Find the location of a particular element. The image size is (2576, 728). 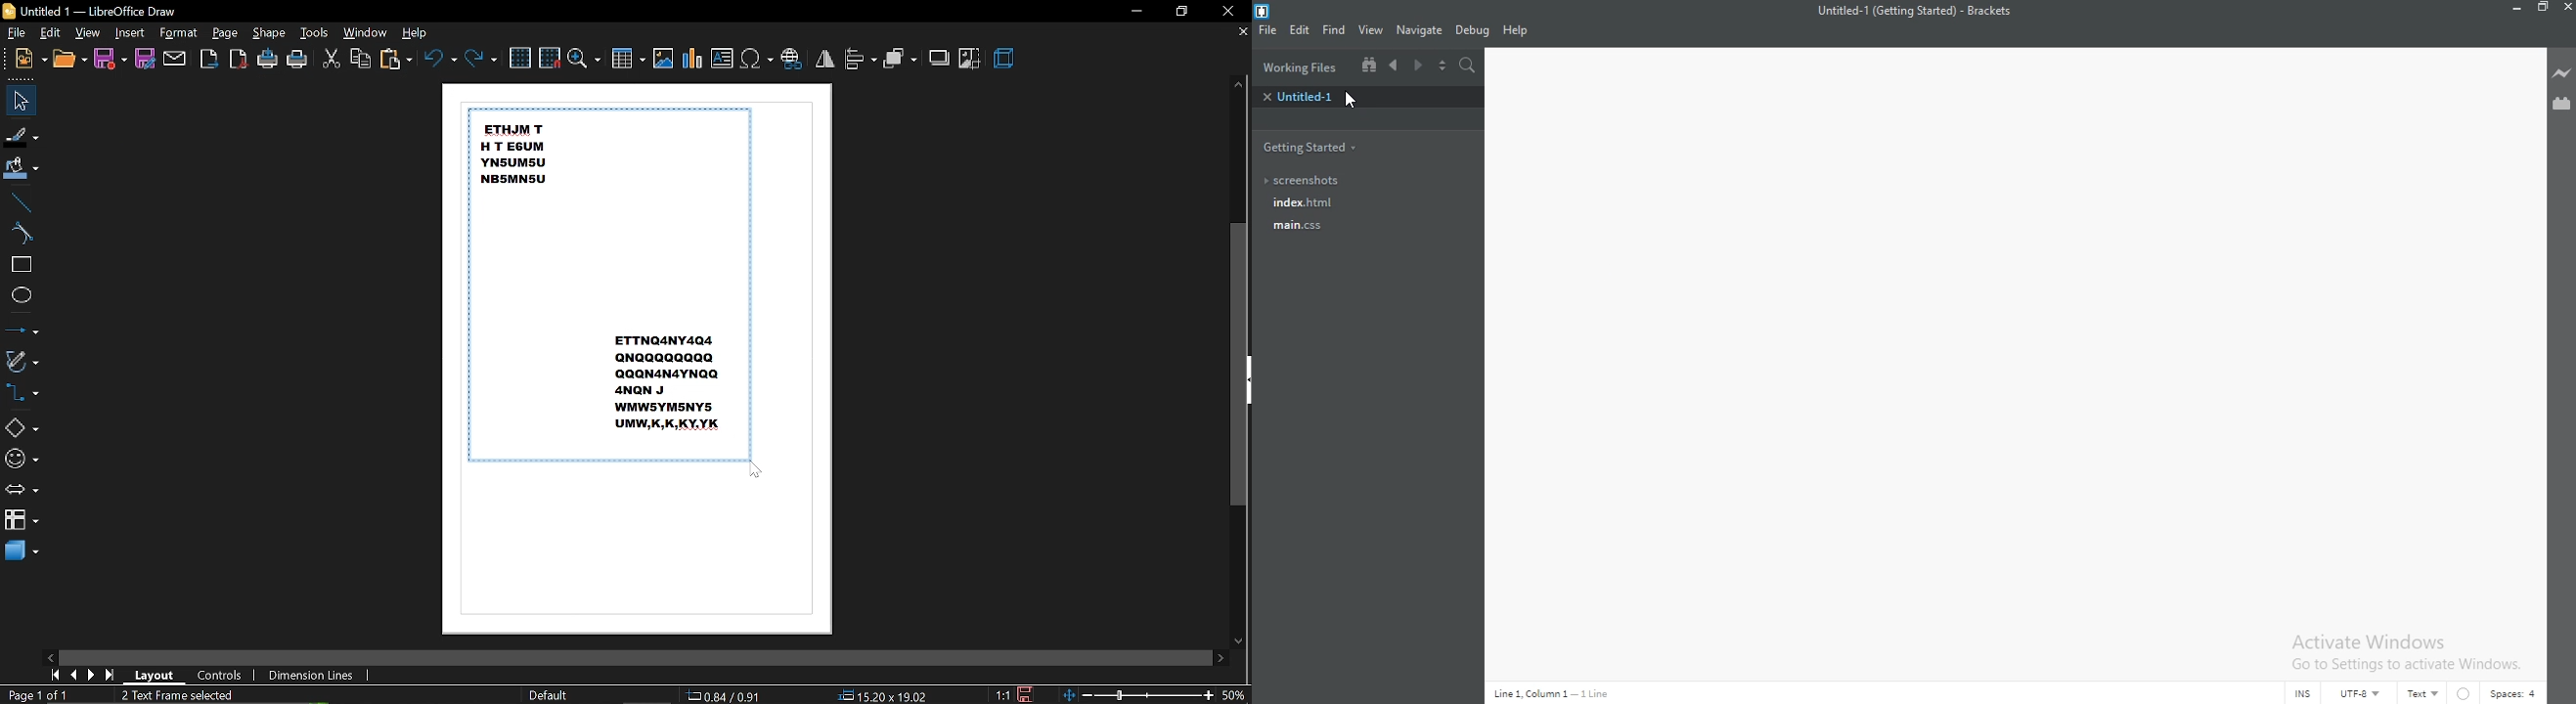

vertical scrollbar is located at coordinates (1239, 363).